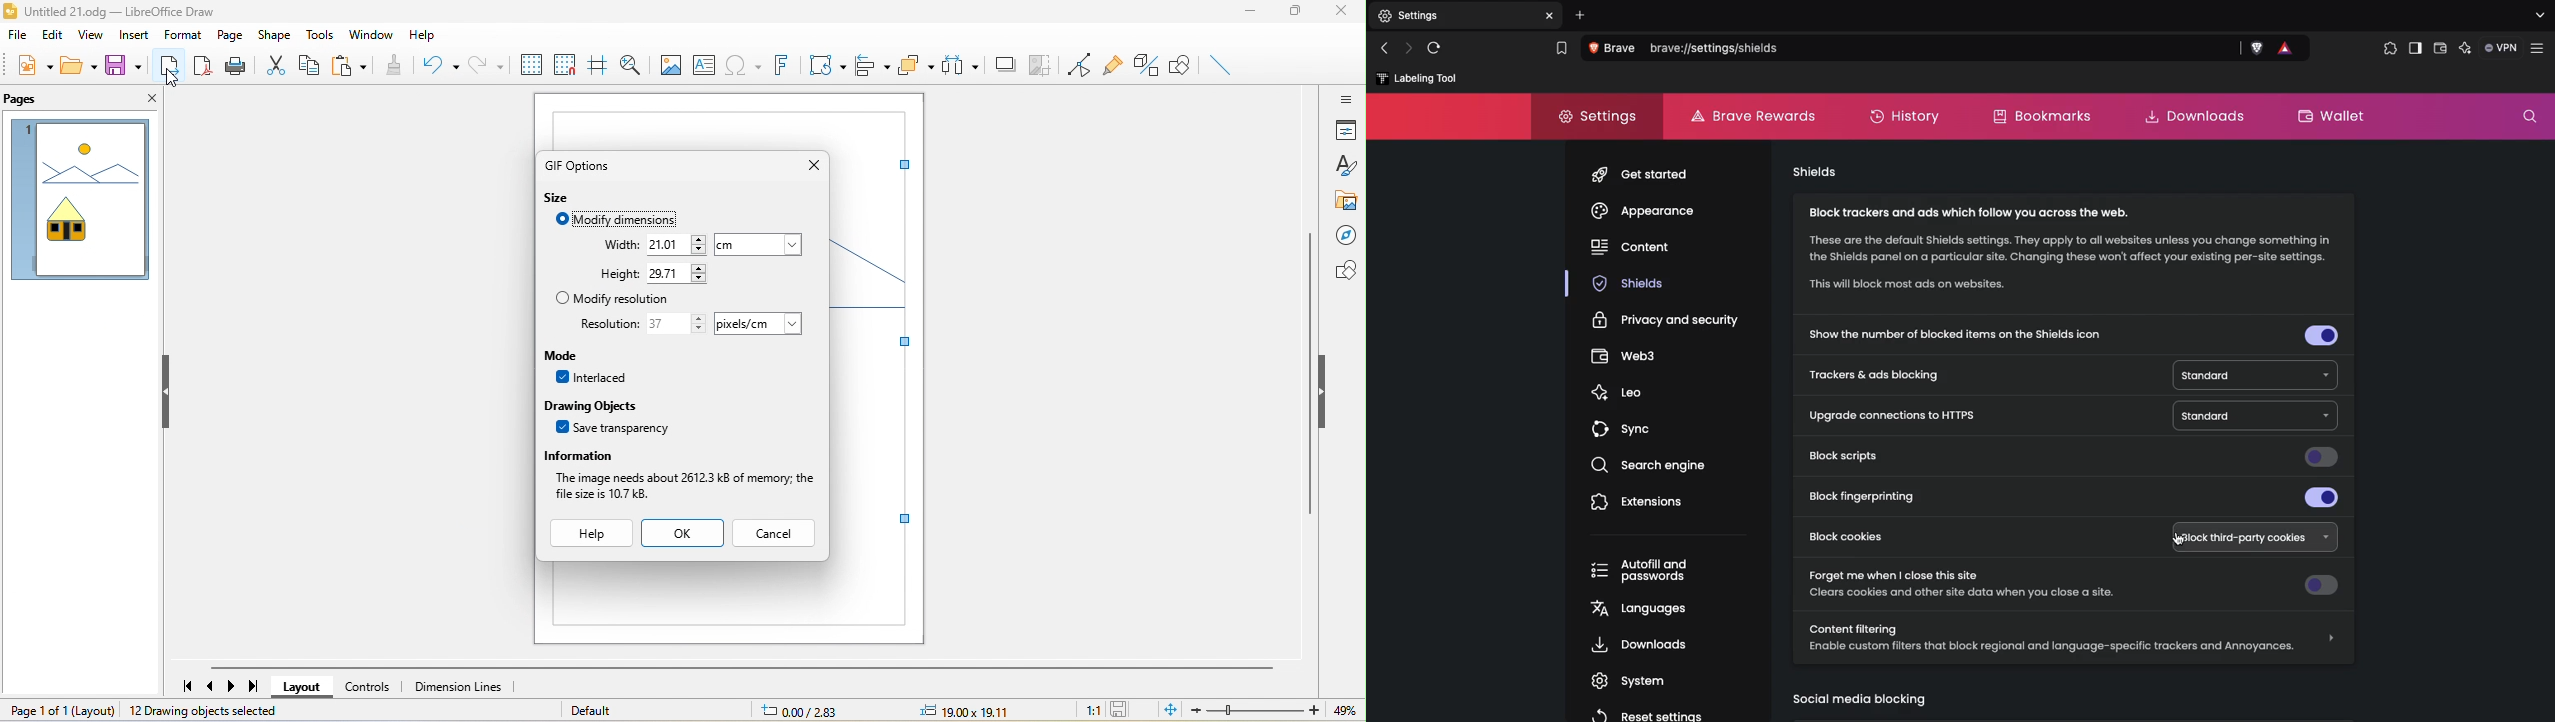 The height and width of the screenshot is (728, 2576). I want to click on pages, so click(33, 101).